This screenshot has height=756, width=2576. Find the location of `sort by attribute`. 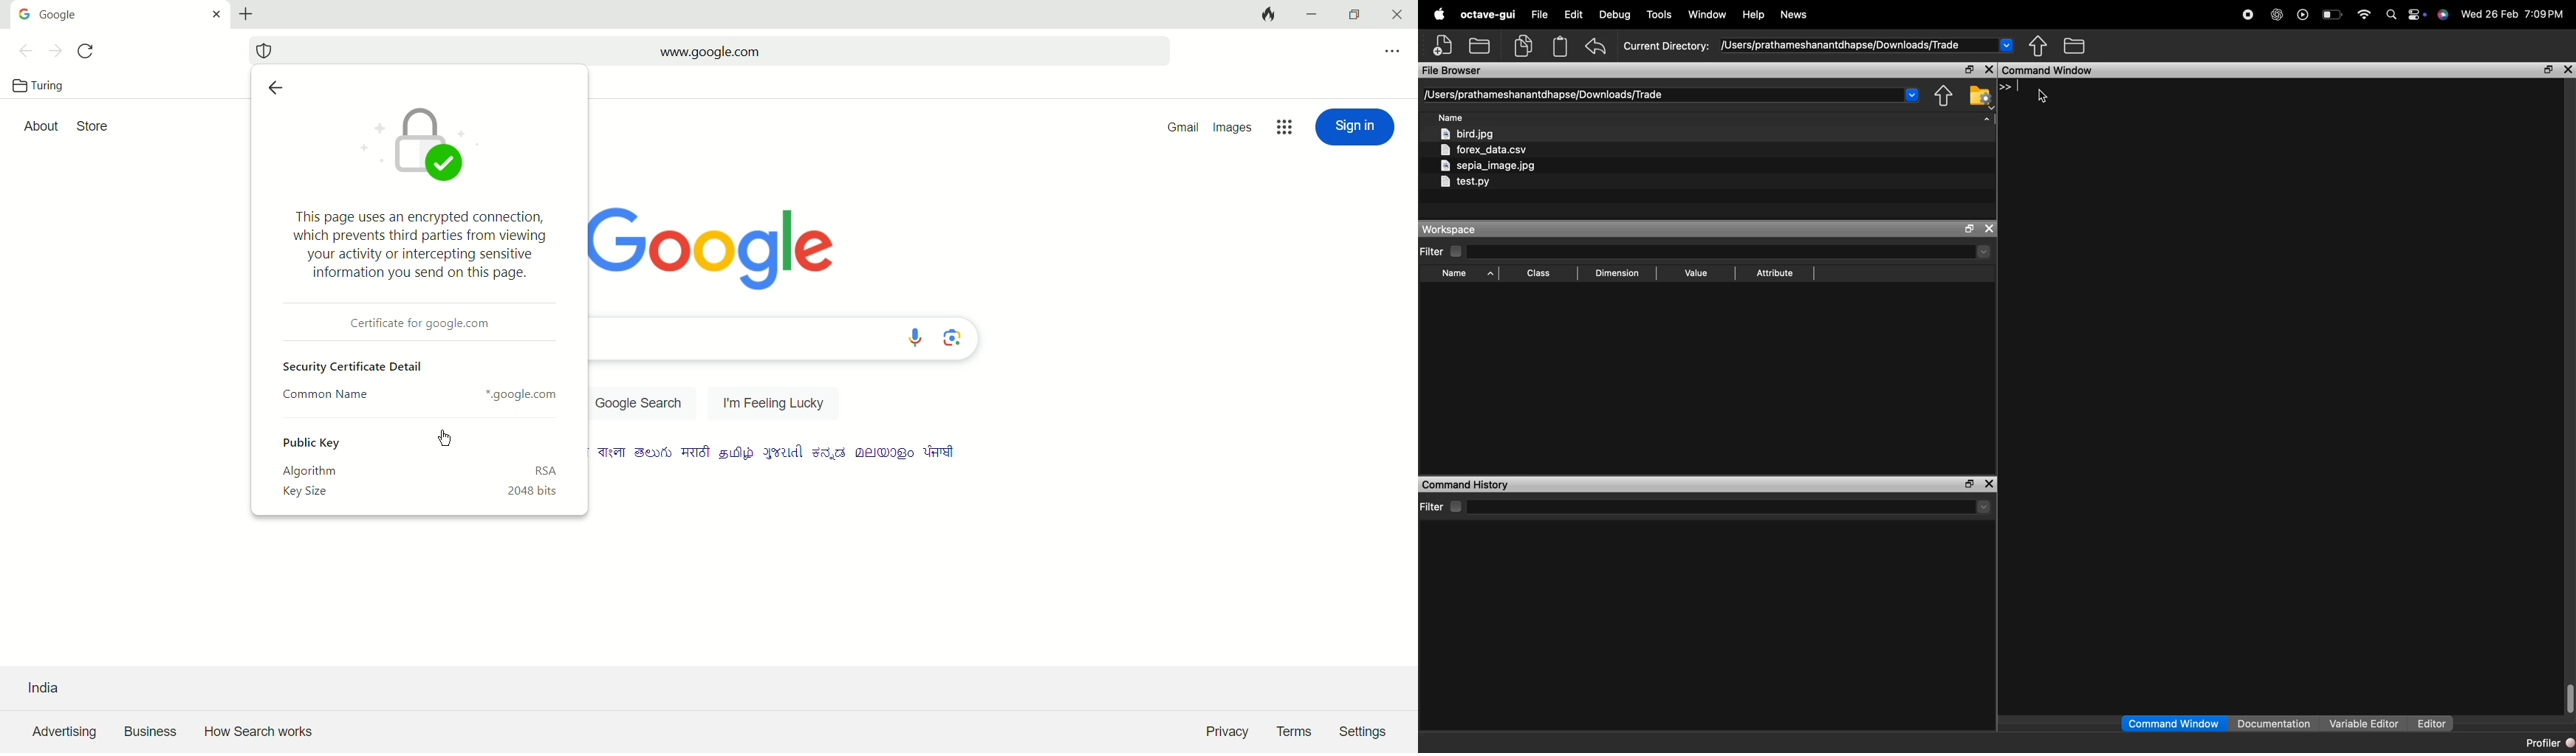

sort by attribute is located at coordinates (1777, 273).